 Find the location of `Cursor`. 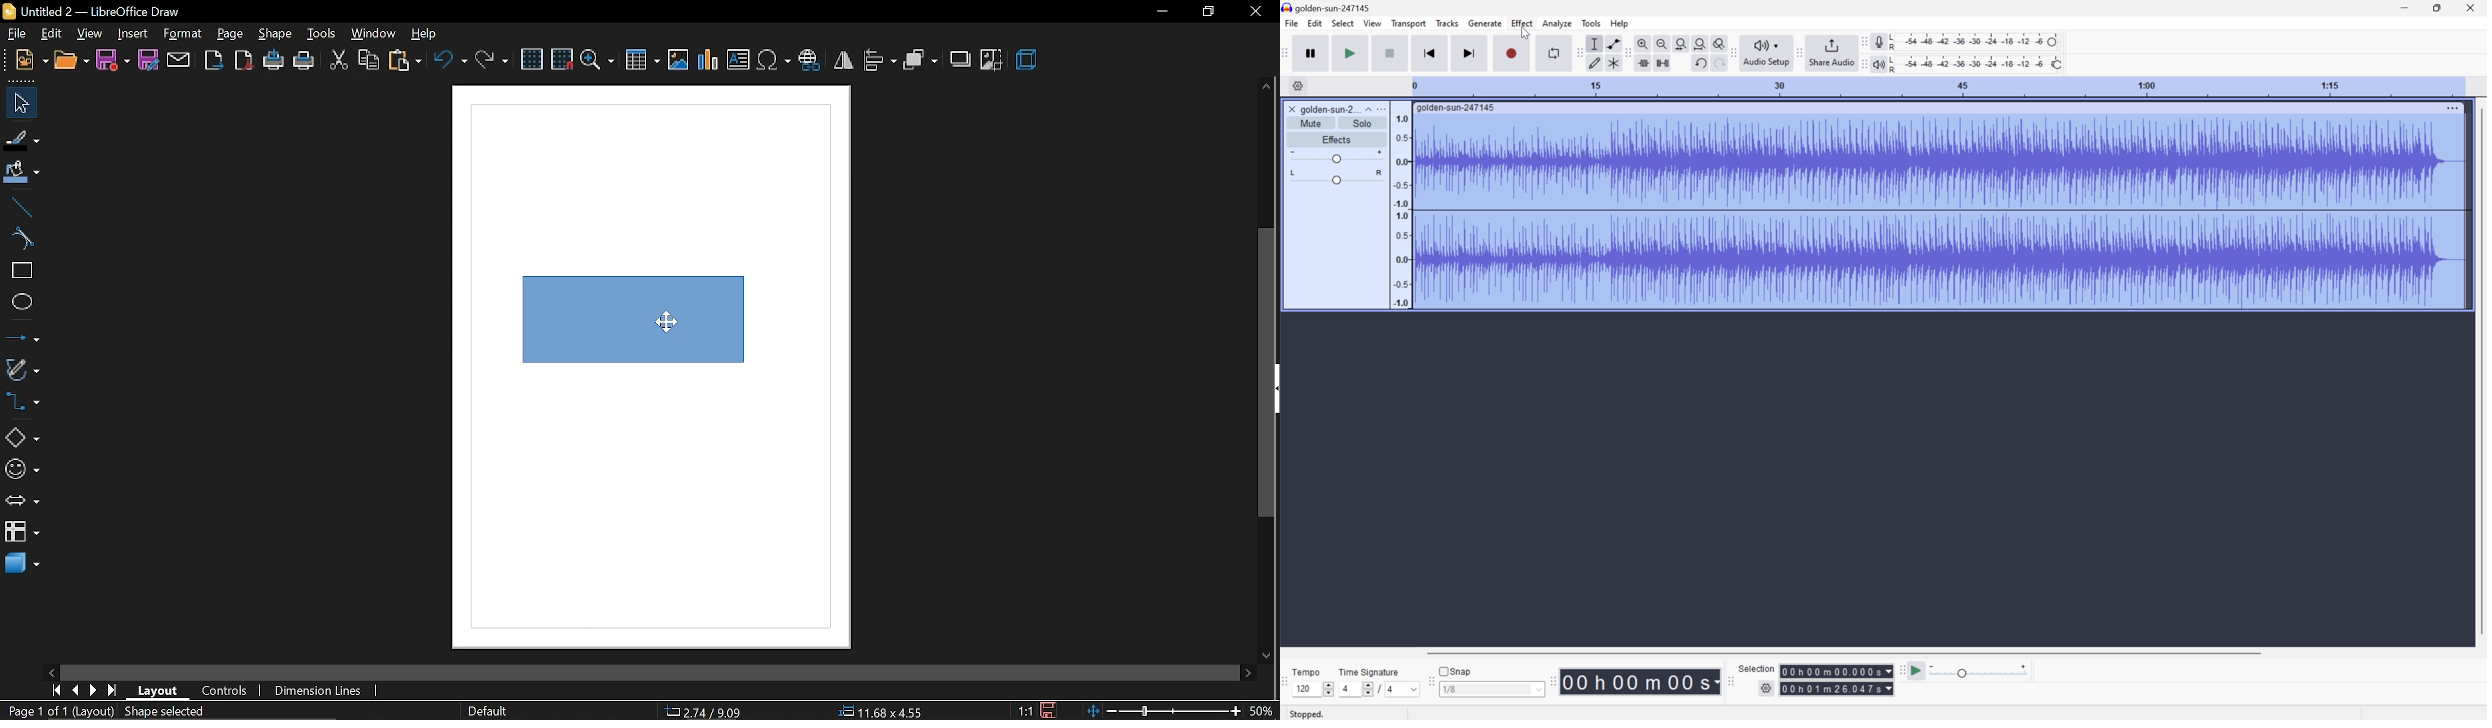

Cursor is located at coordinates (1525, 31).